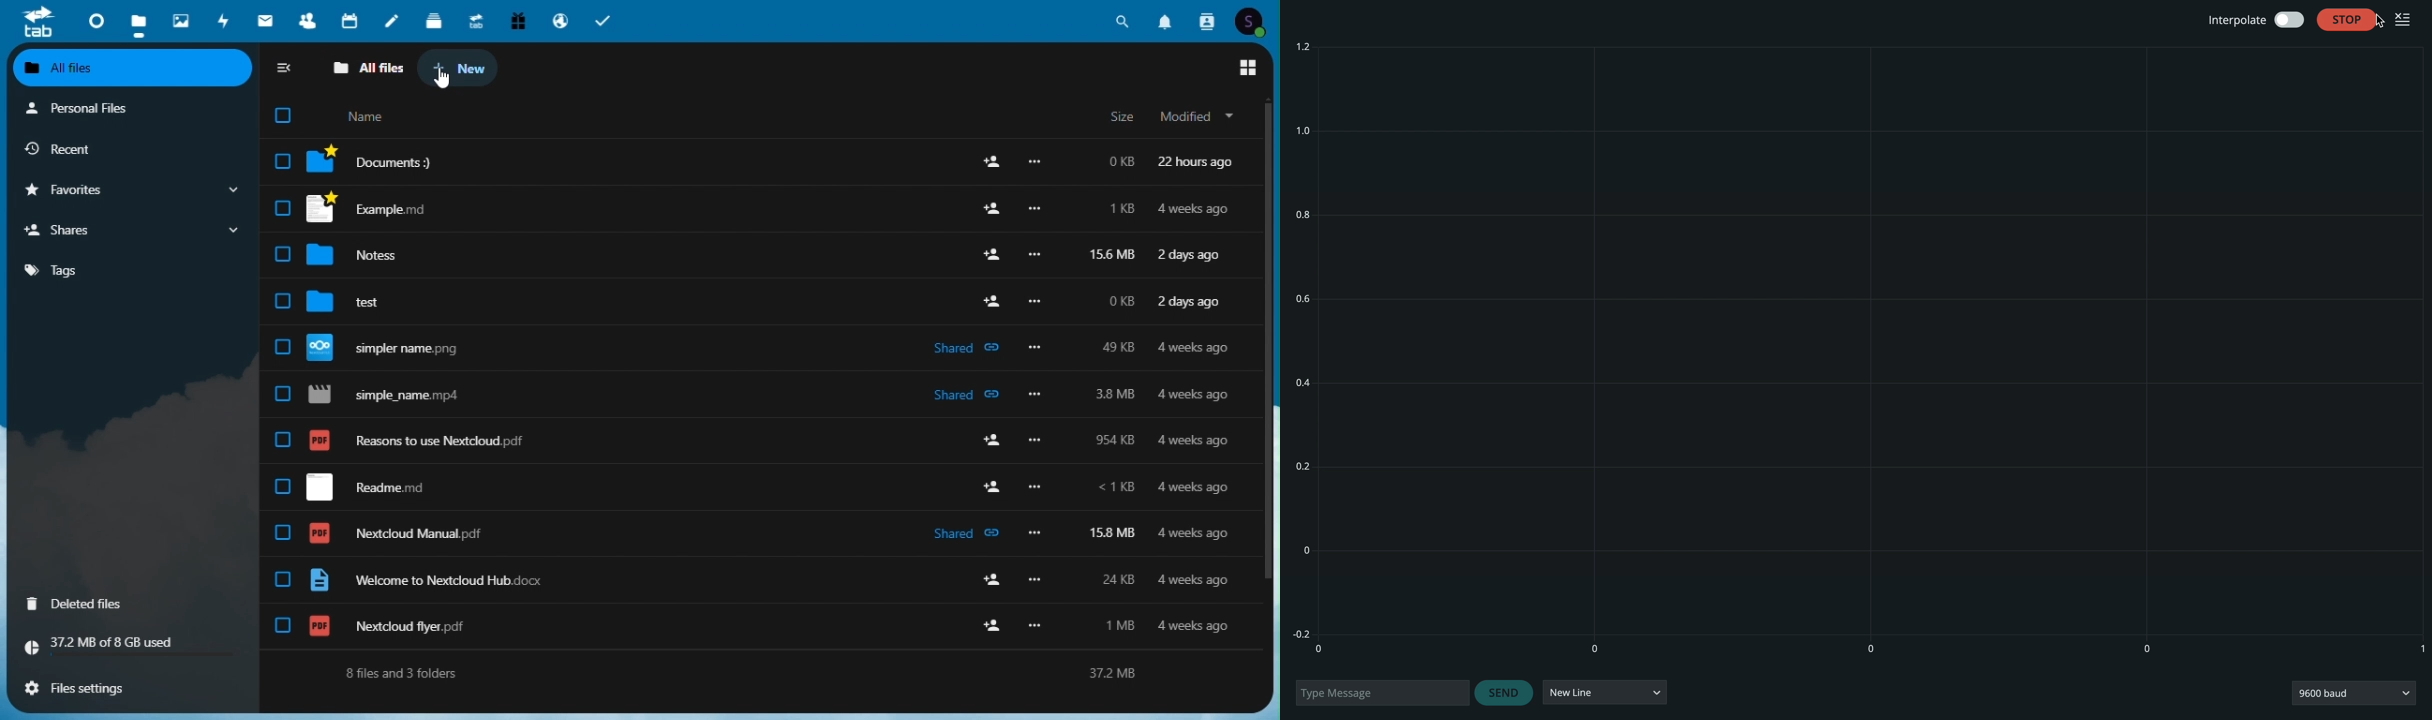 The image size is (2436, 728). Describe the element at coordinates (435, 20) in the screenshot. I see `deck` at that location.